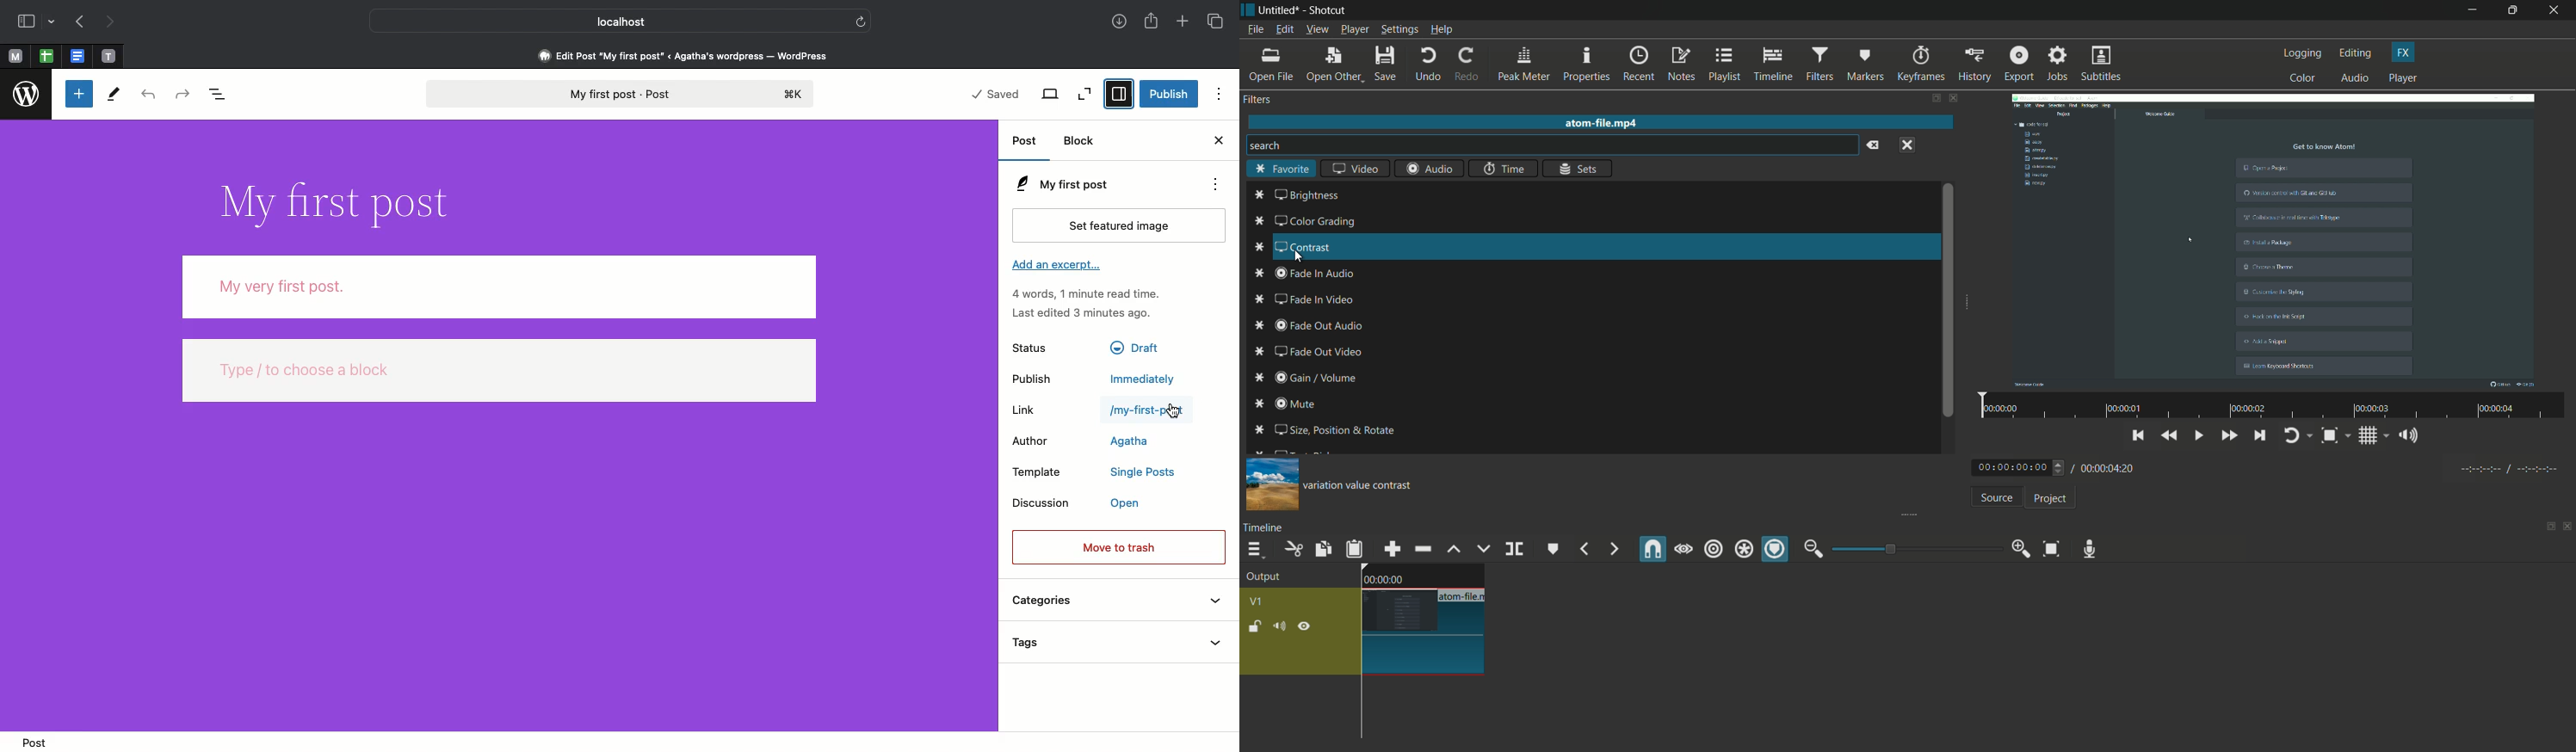 The width and height of the screenshot is (2576, 756). What do you see at coordinates (683, 55) in the screenshot?
I see `Edit post 'my first post' < agatha's wordpress - wordpress` at bounding box center [683, 55].